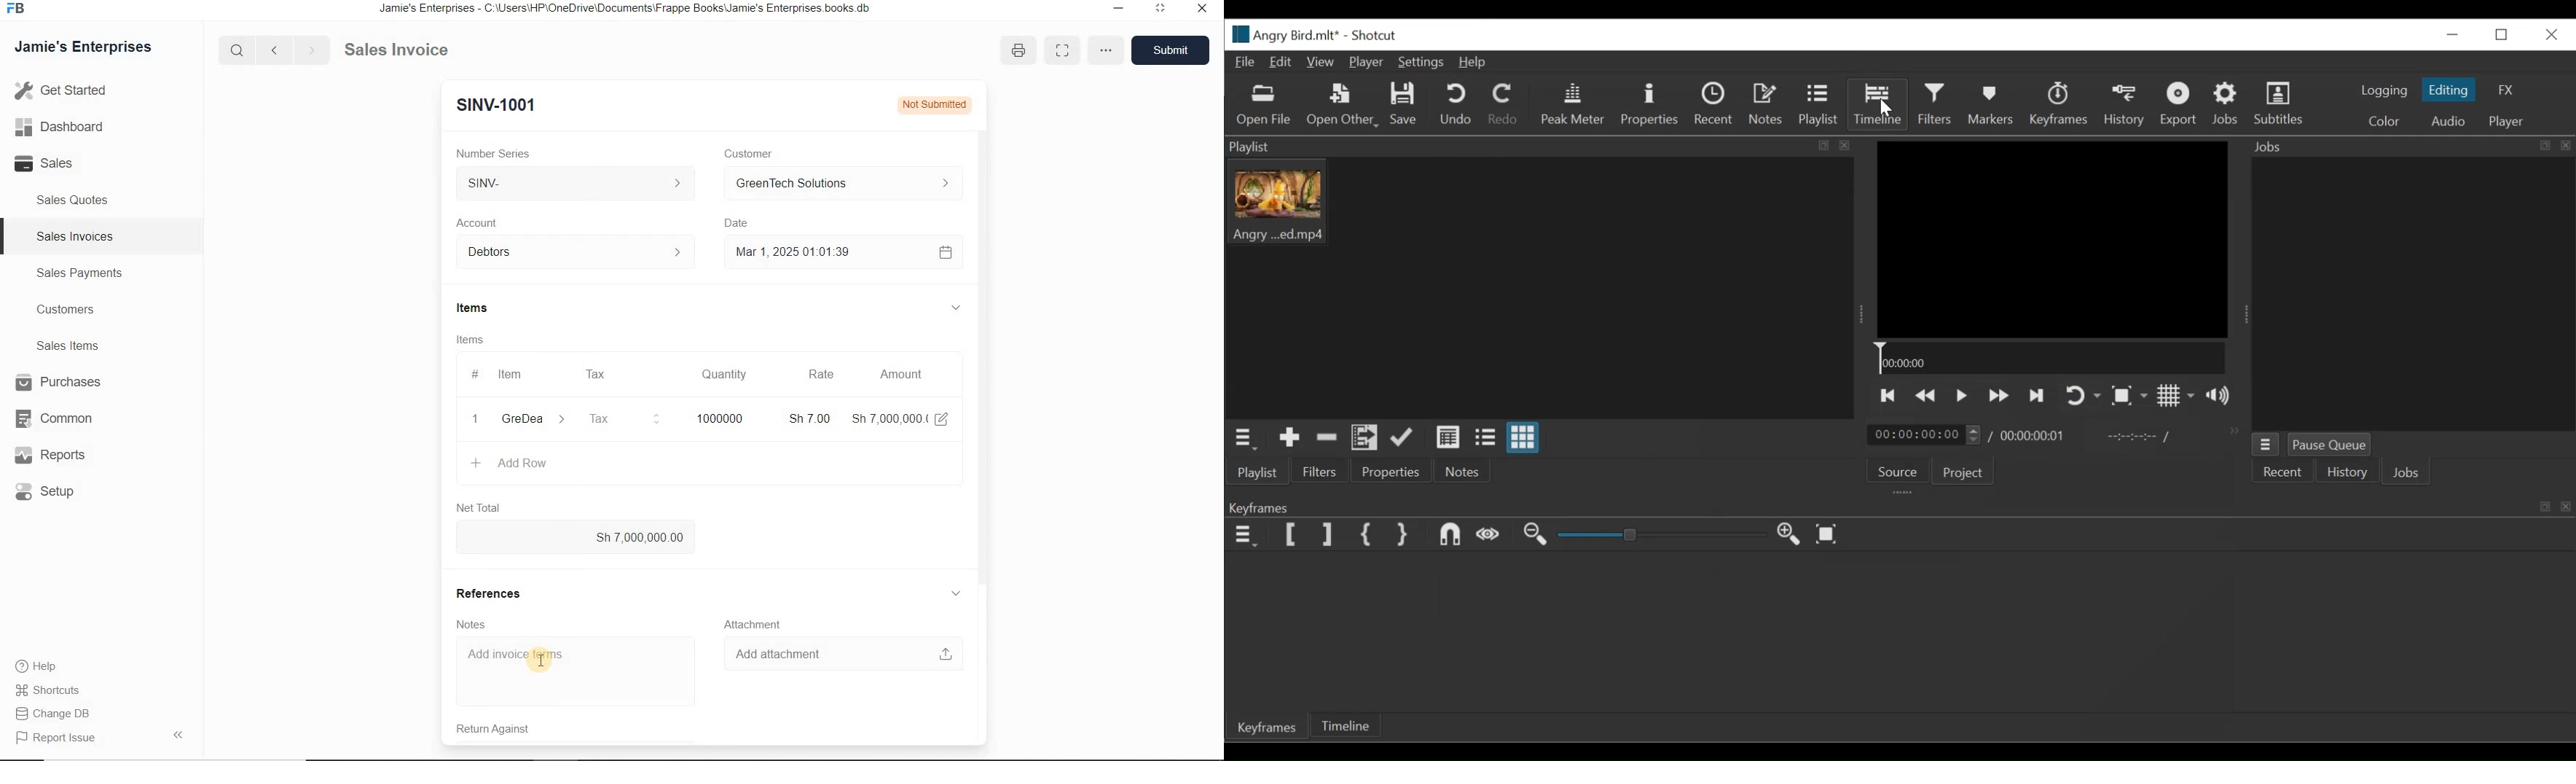 This screenshot has width=2576, height=784. I want to click on Total duration, so click(2032, 438).